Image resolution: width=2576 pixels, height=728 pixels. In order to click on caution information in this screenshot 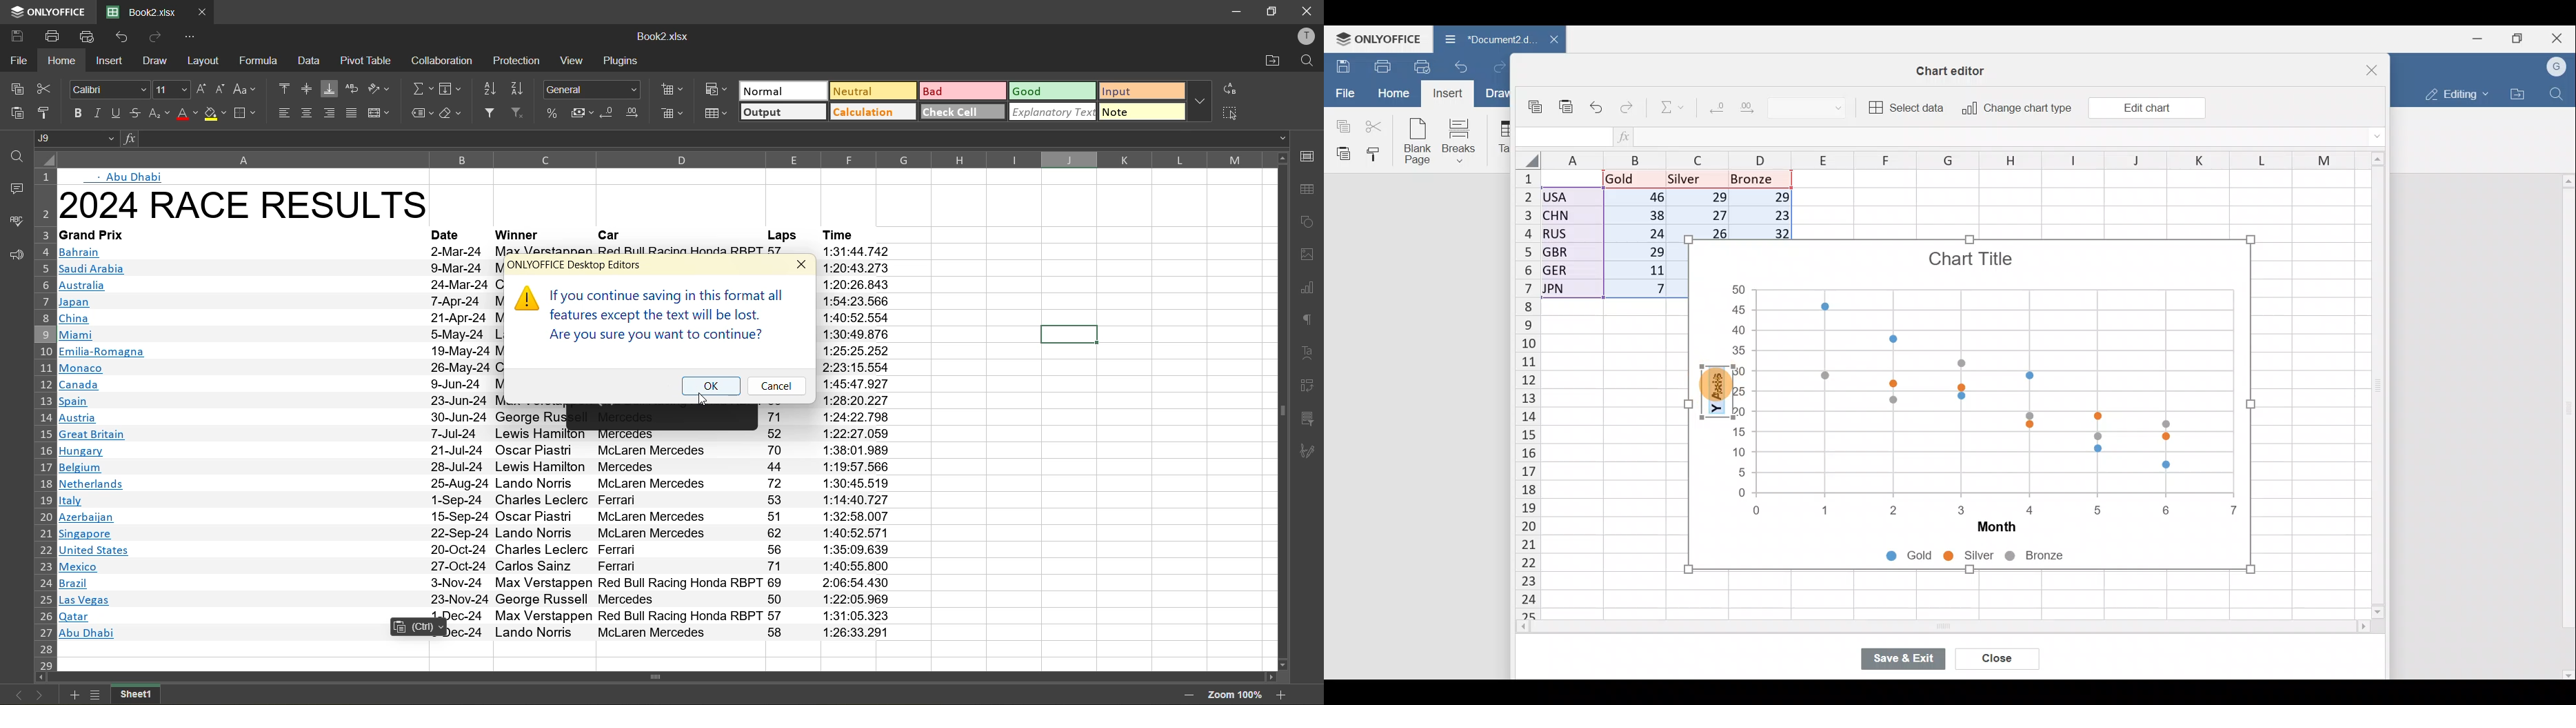, I will do `click(654, 319)`.